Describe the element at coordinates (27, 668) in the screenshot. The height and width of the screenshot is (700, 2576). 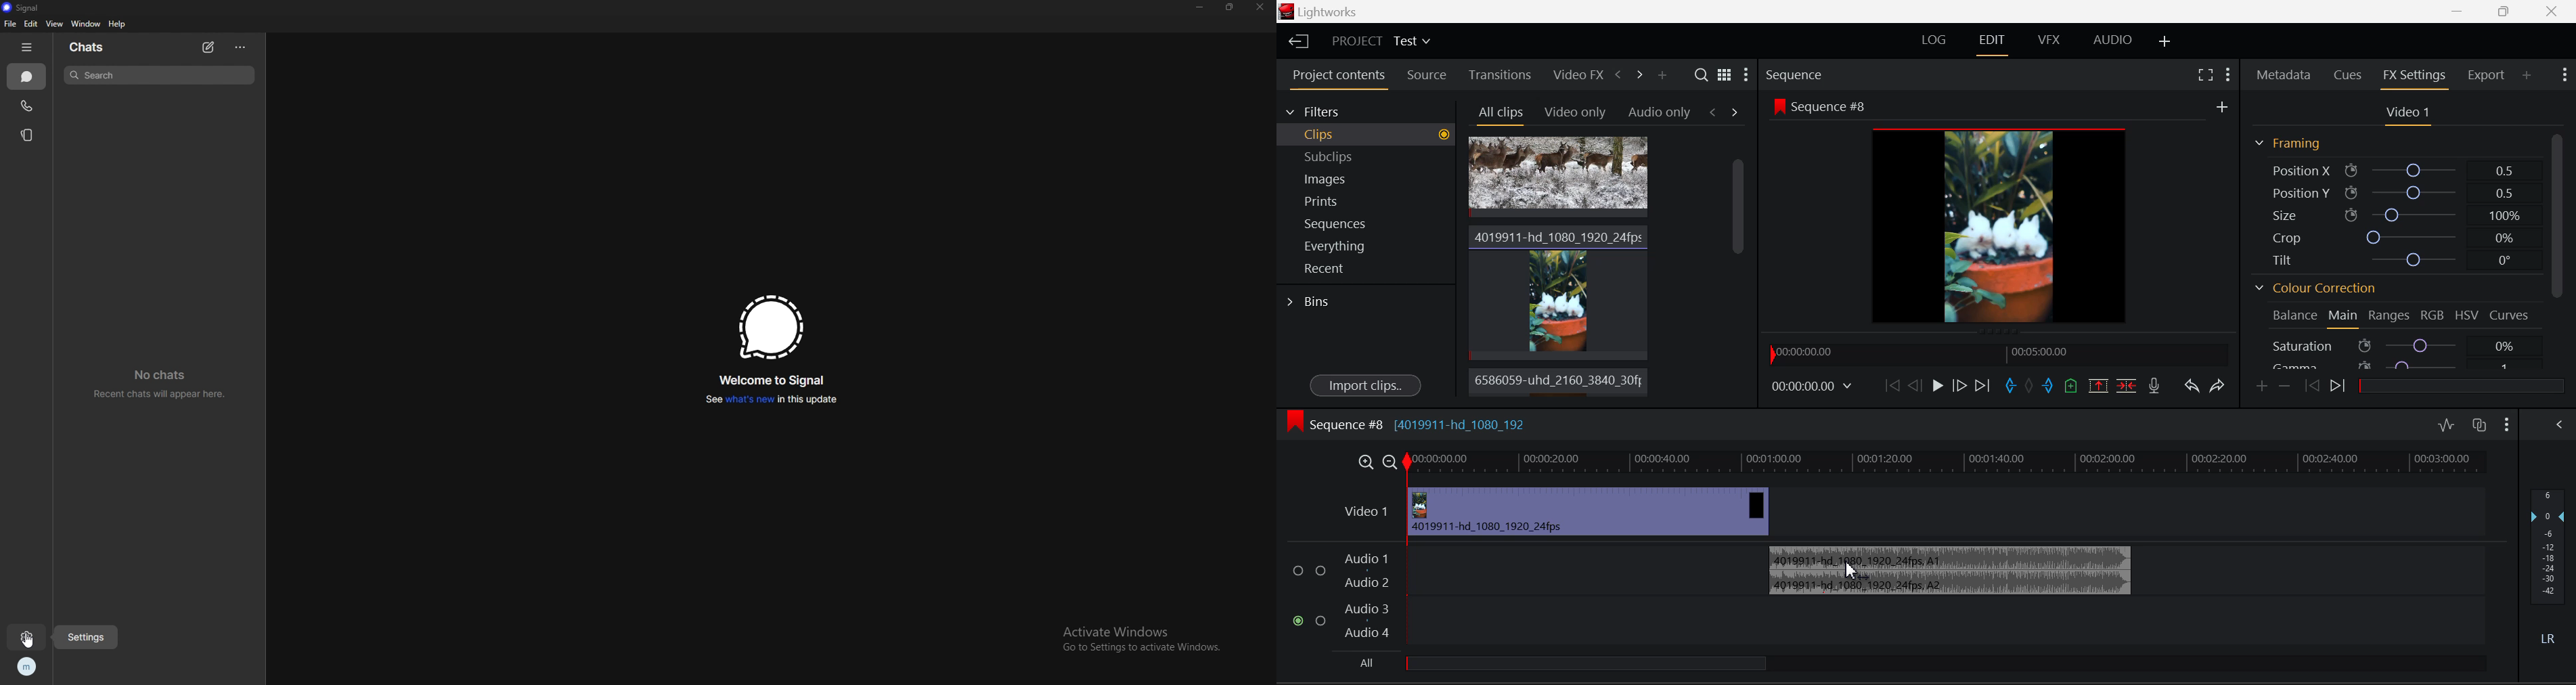
I see `profile` at that location.